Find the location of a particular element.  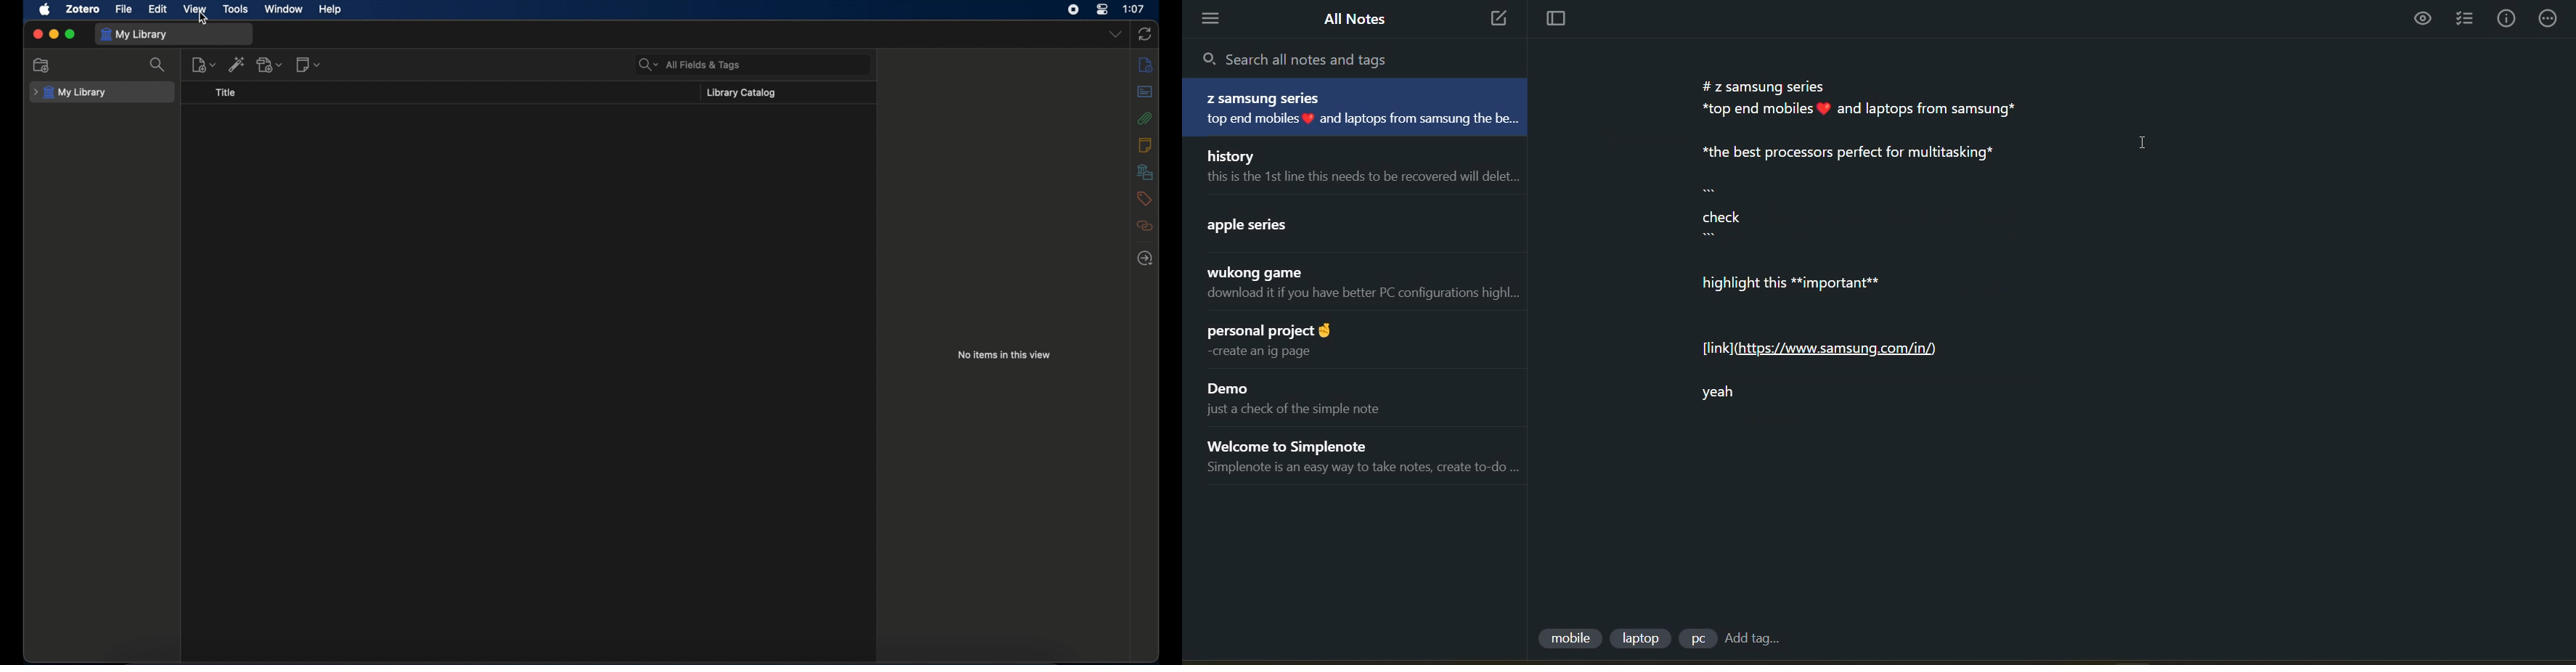

tag 2 is located at coordinates (1644, 638).